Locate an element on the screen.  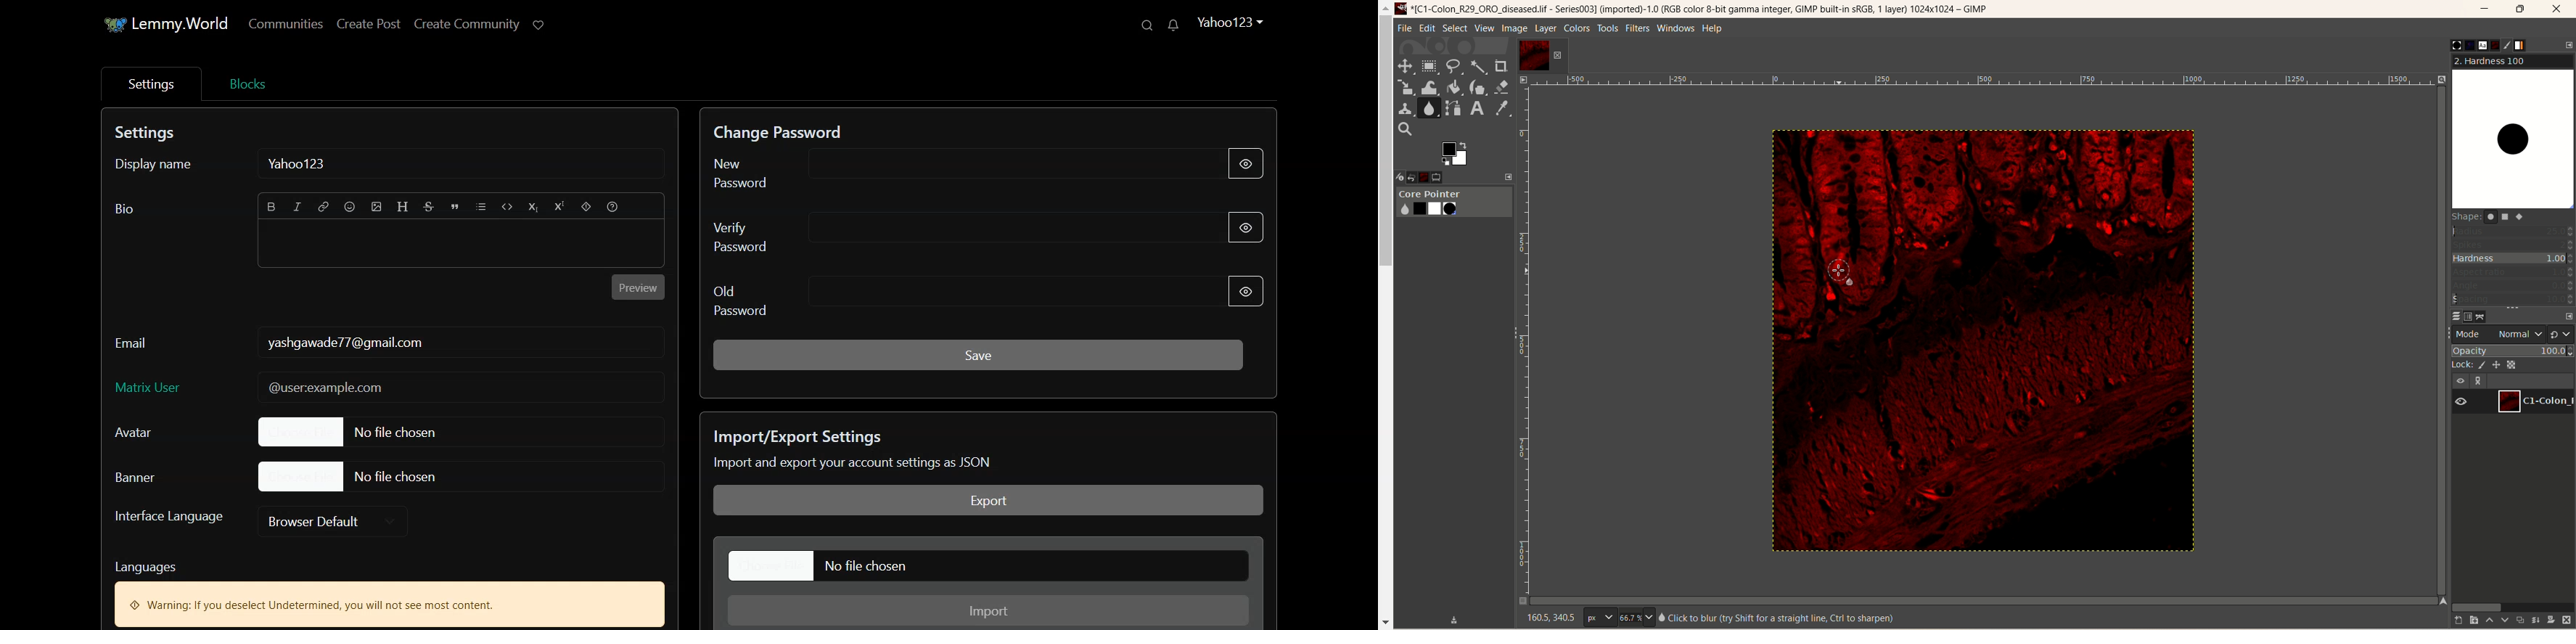
lock is located at coordinates (2461, 364).